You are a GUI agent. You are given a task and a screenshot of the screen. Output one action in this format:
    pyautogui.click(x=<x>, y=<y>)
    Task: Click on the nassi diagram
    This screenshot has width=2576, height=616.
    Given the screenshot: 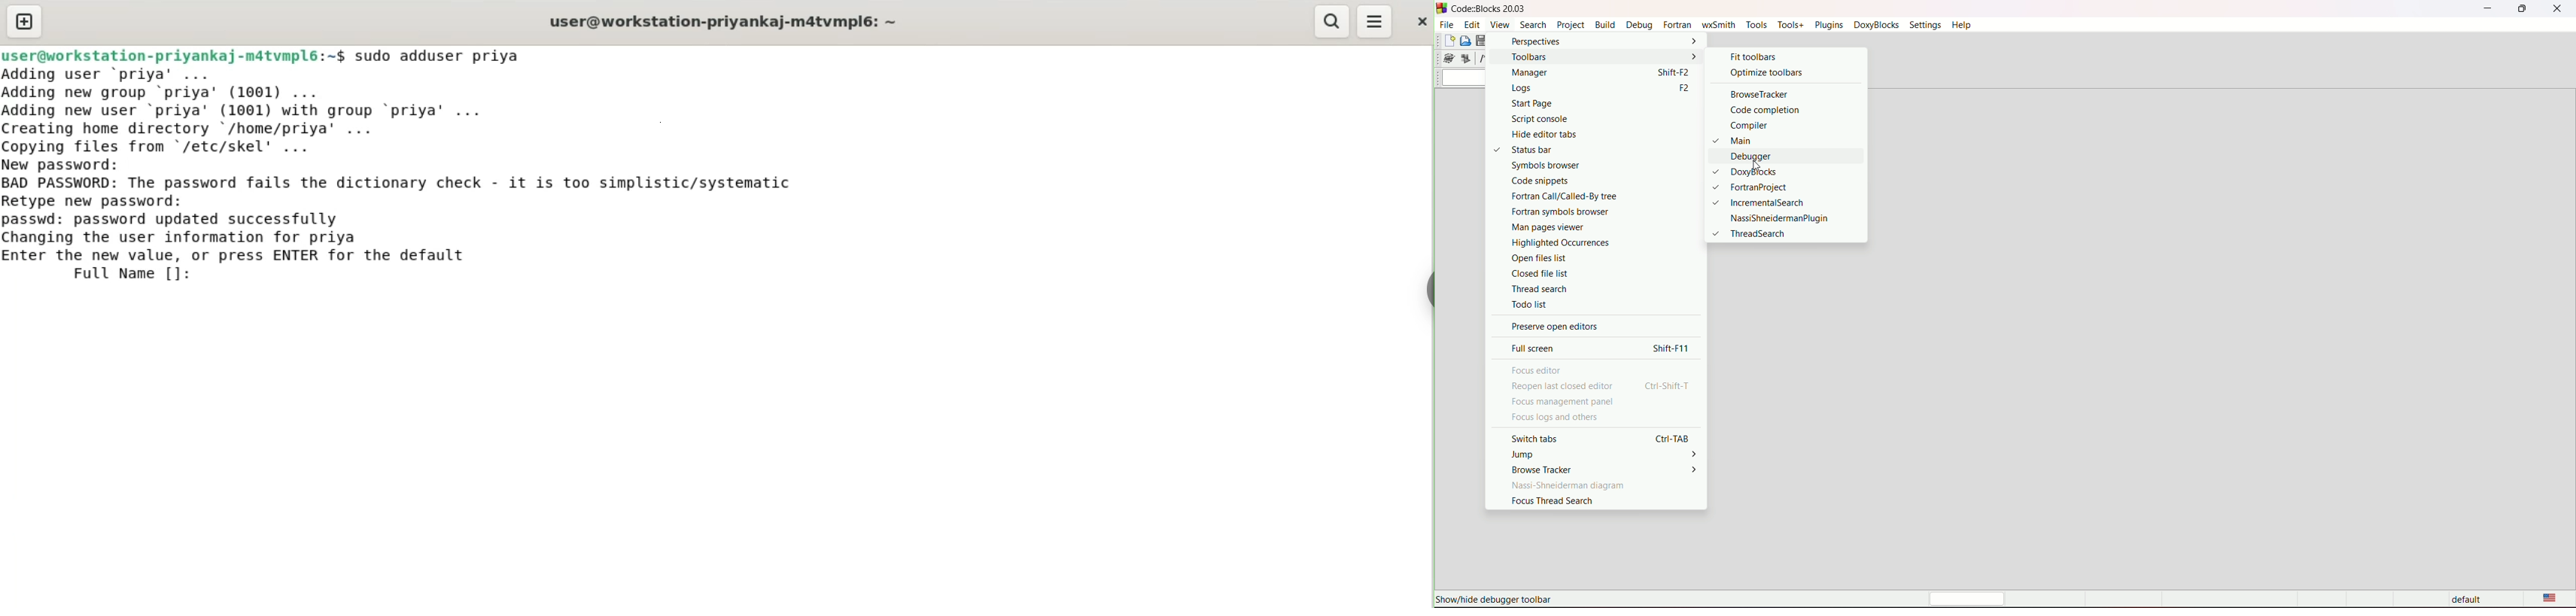 What is the action you would take?
    pyautogui.click(x=1571, y=485)
    